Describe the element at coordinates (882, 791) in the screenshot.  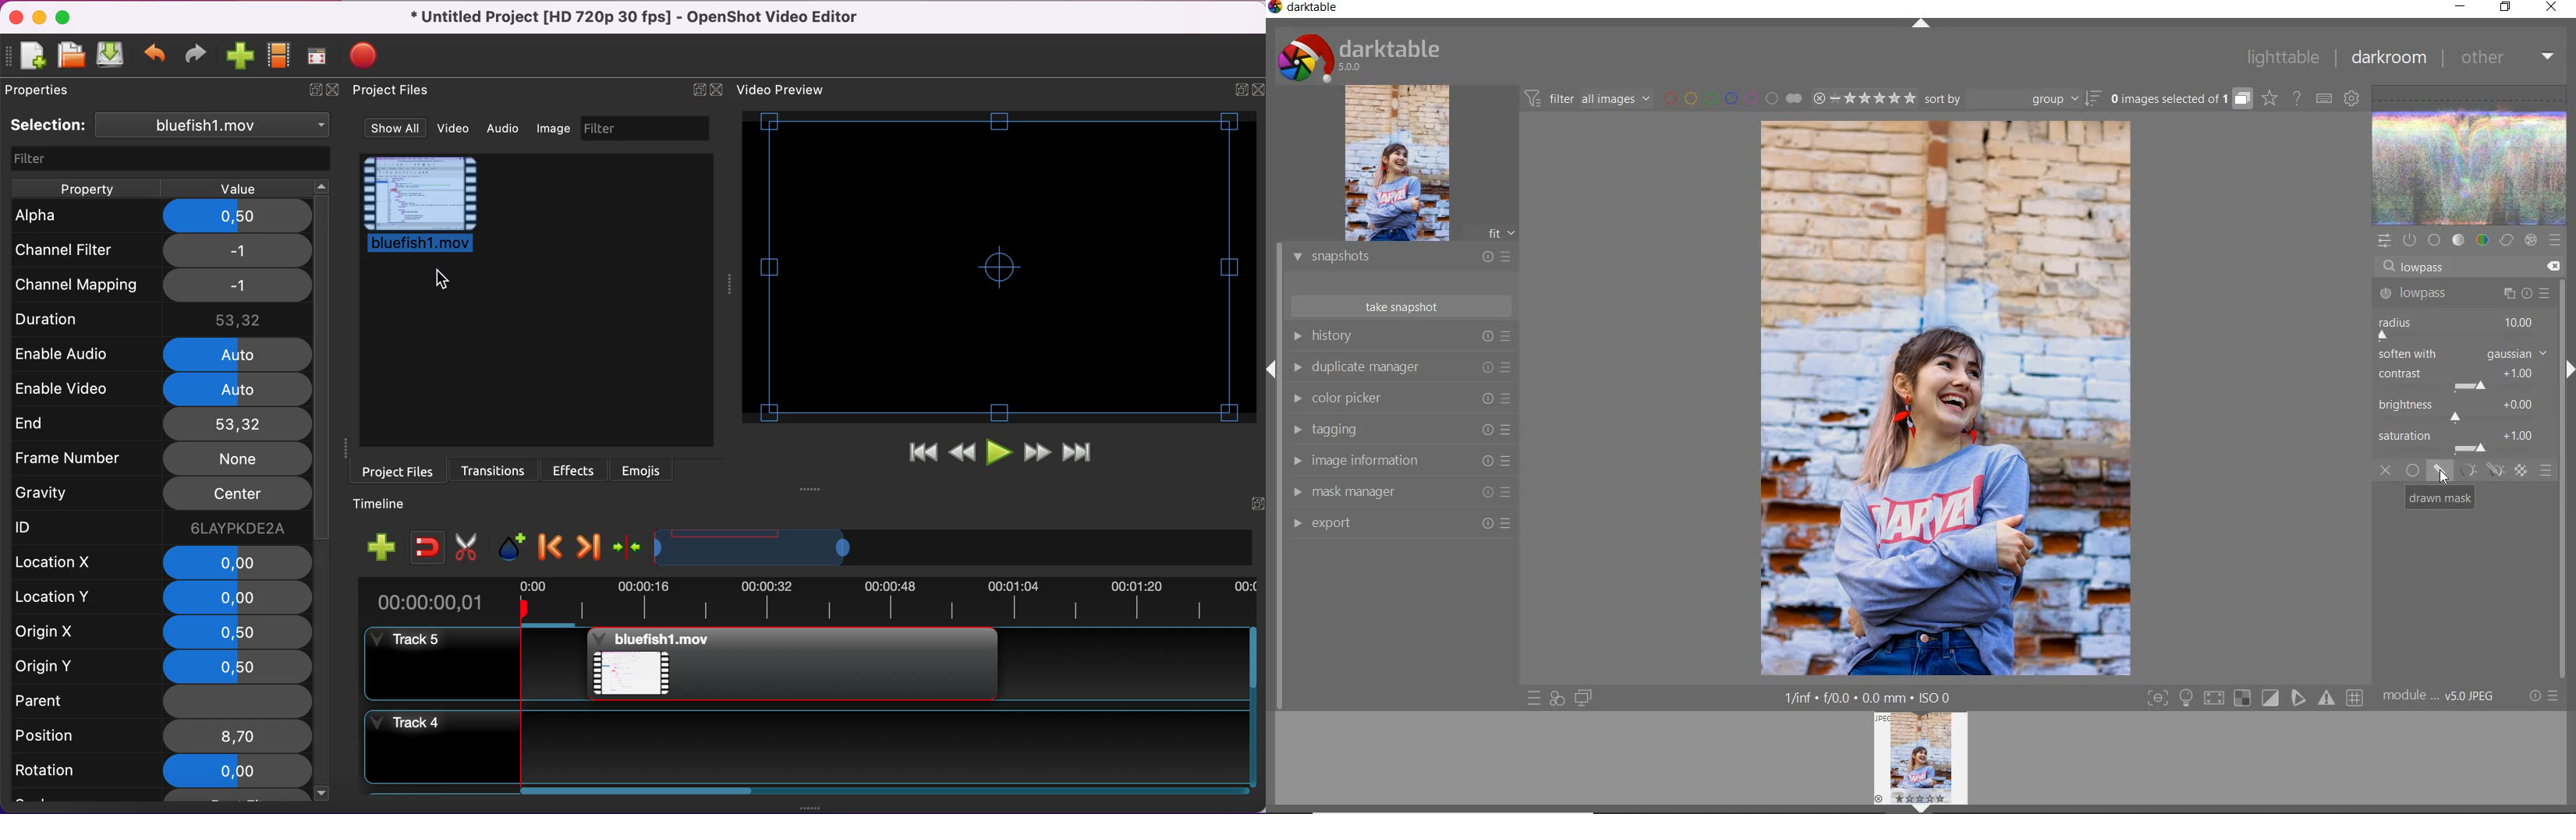
I see `Horizontal slide bar` at that location.